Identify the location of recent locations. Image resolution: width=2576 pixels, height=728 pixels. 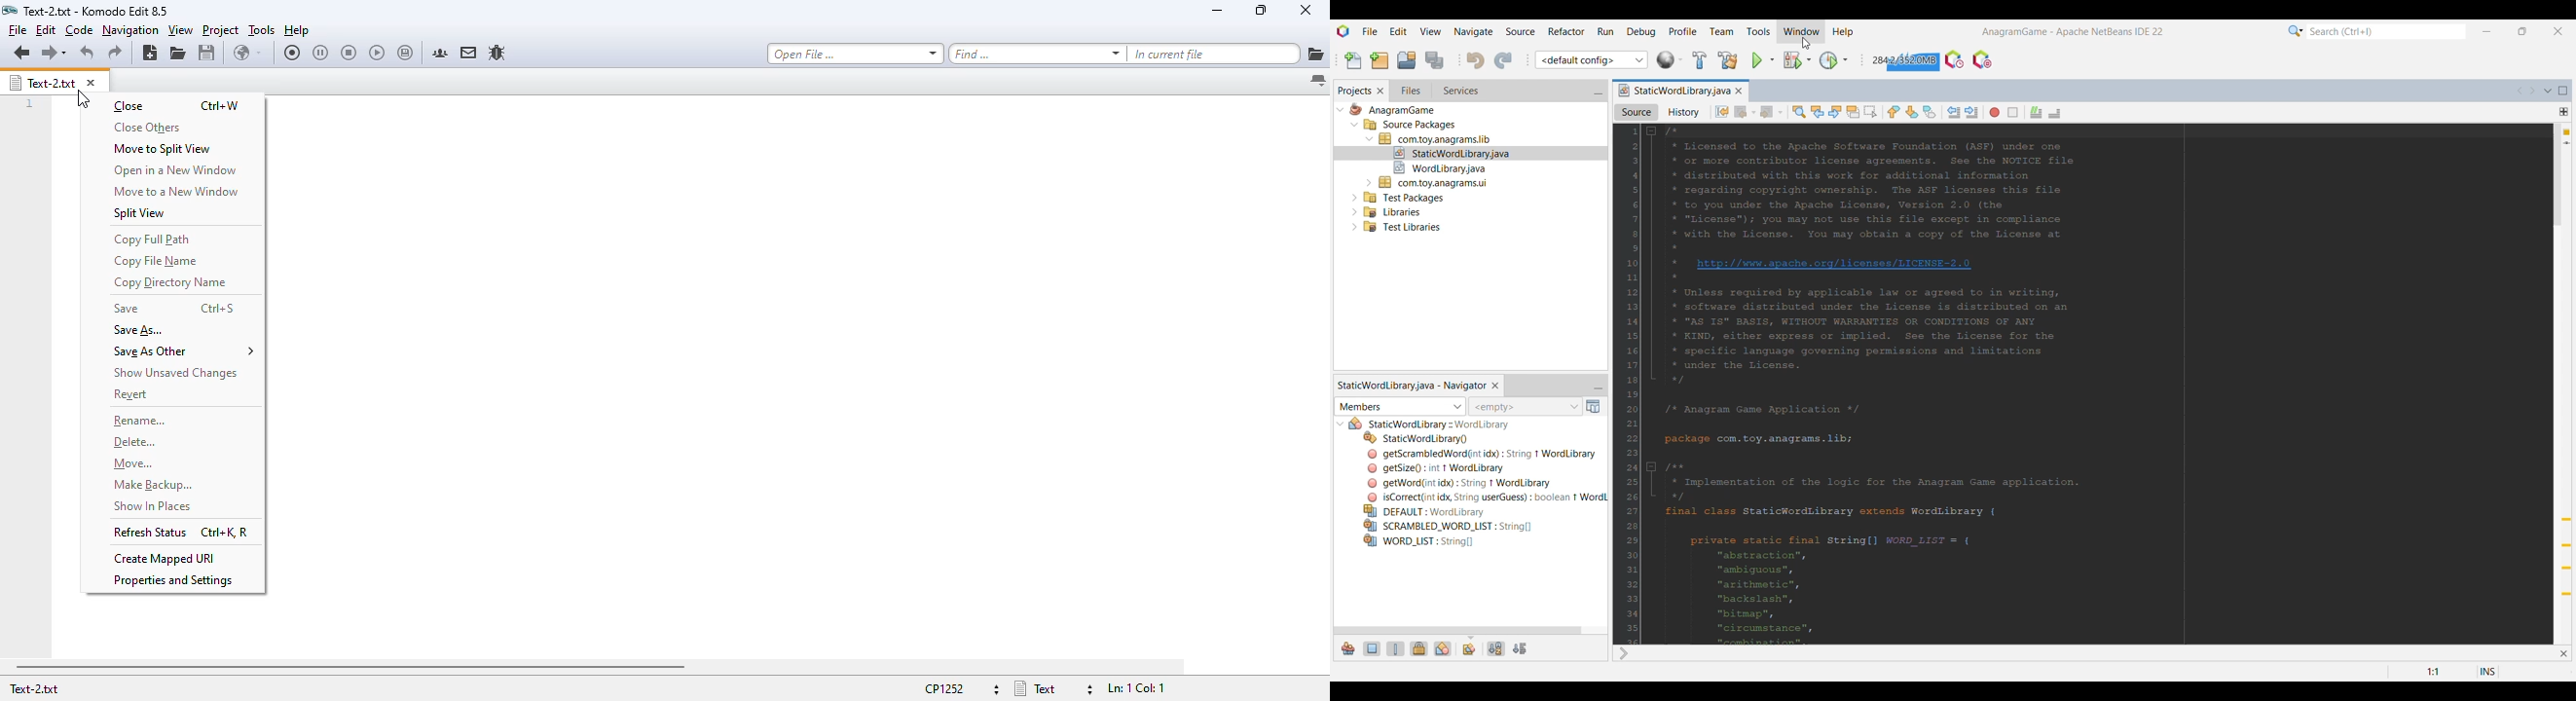
(65, 54).